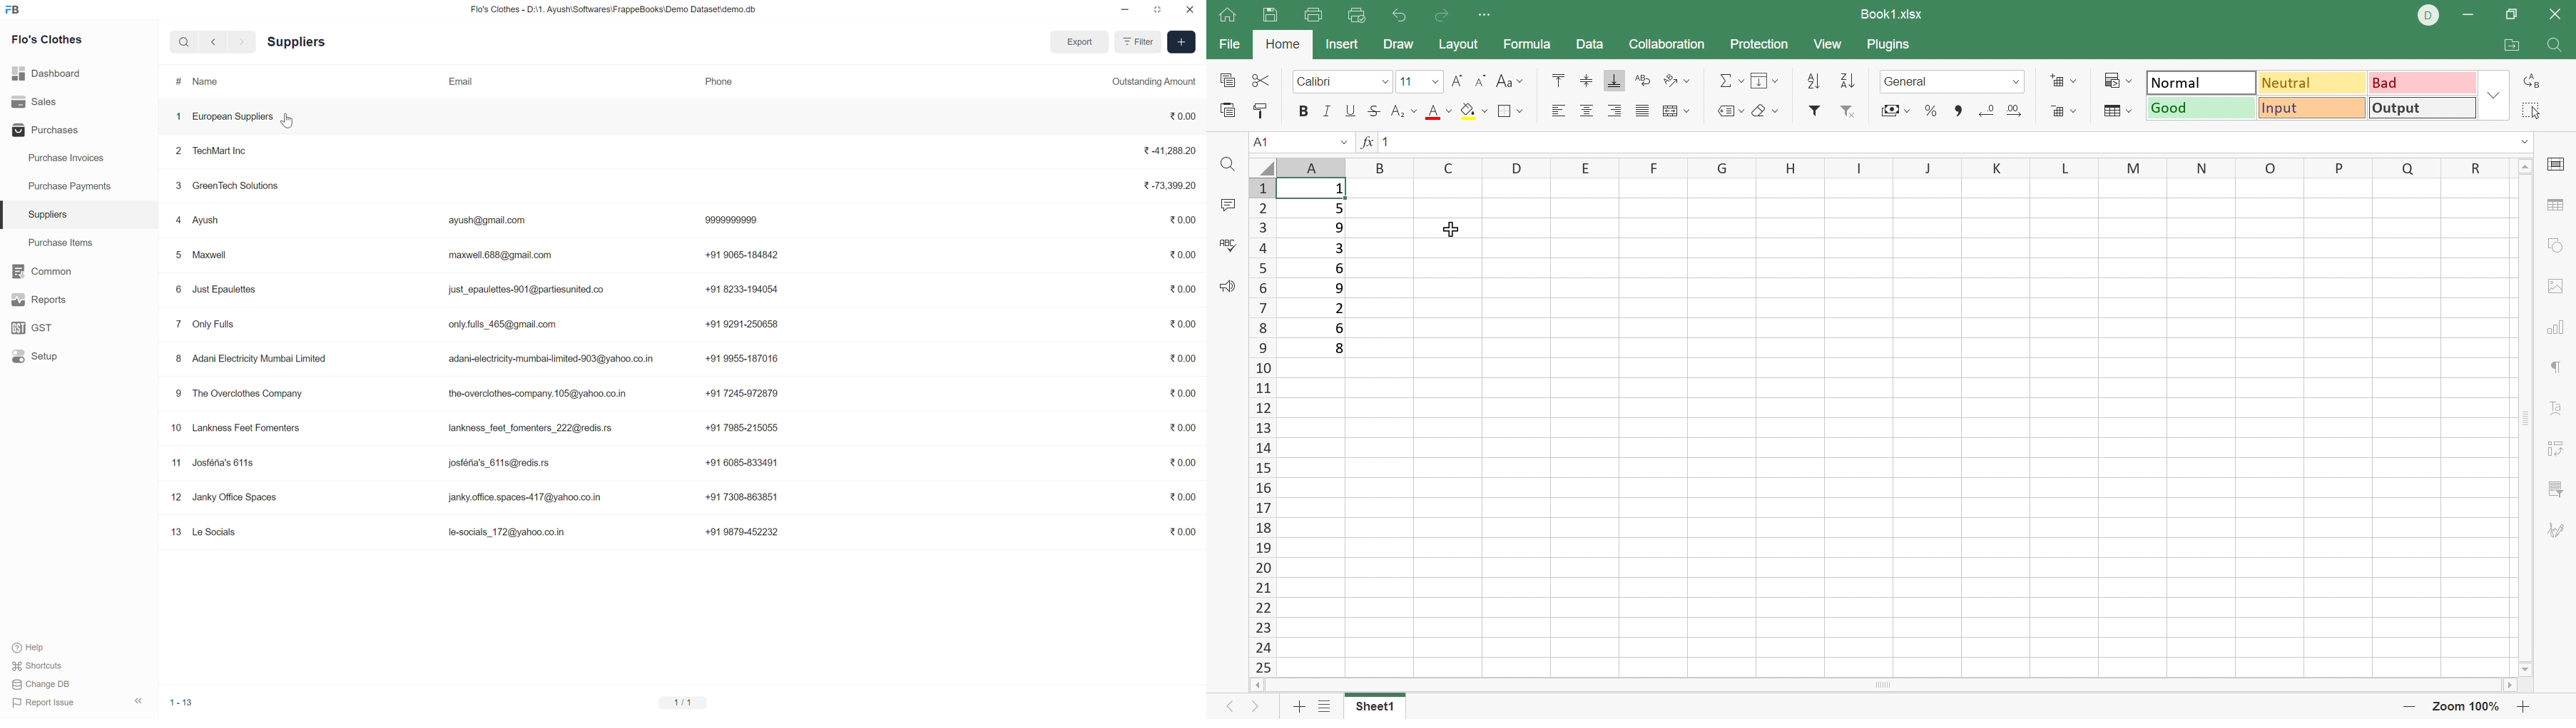 This screenshot has width=2576, height=728. What do you see at coordinates (1075, 42) in the screenshot?
I see `Export` at bounding box center [1075, 42].